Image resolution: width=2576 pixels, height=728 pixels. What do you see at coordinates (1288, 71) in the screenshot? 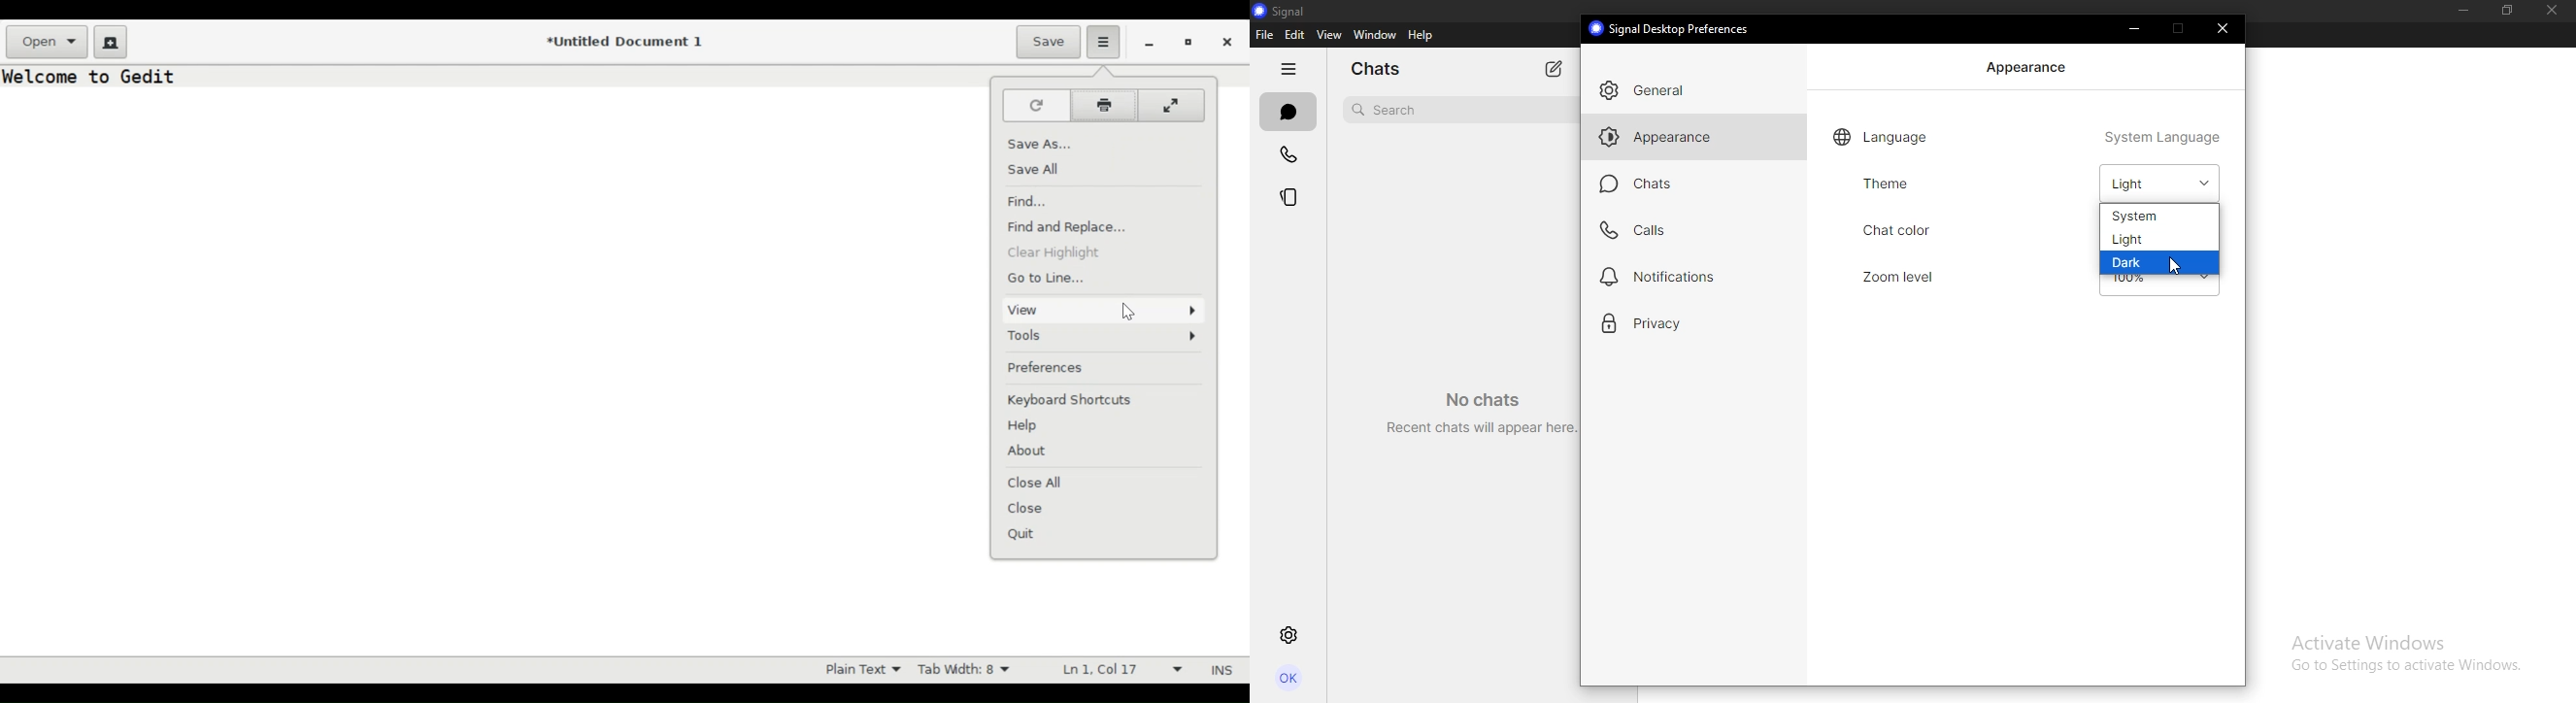
I see `hide tabs` at bounding box center [1288, 71].